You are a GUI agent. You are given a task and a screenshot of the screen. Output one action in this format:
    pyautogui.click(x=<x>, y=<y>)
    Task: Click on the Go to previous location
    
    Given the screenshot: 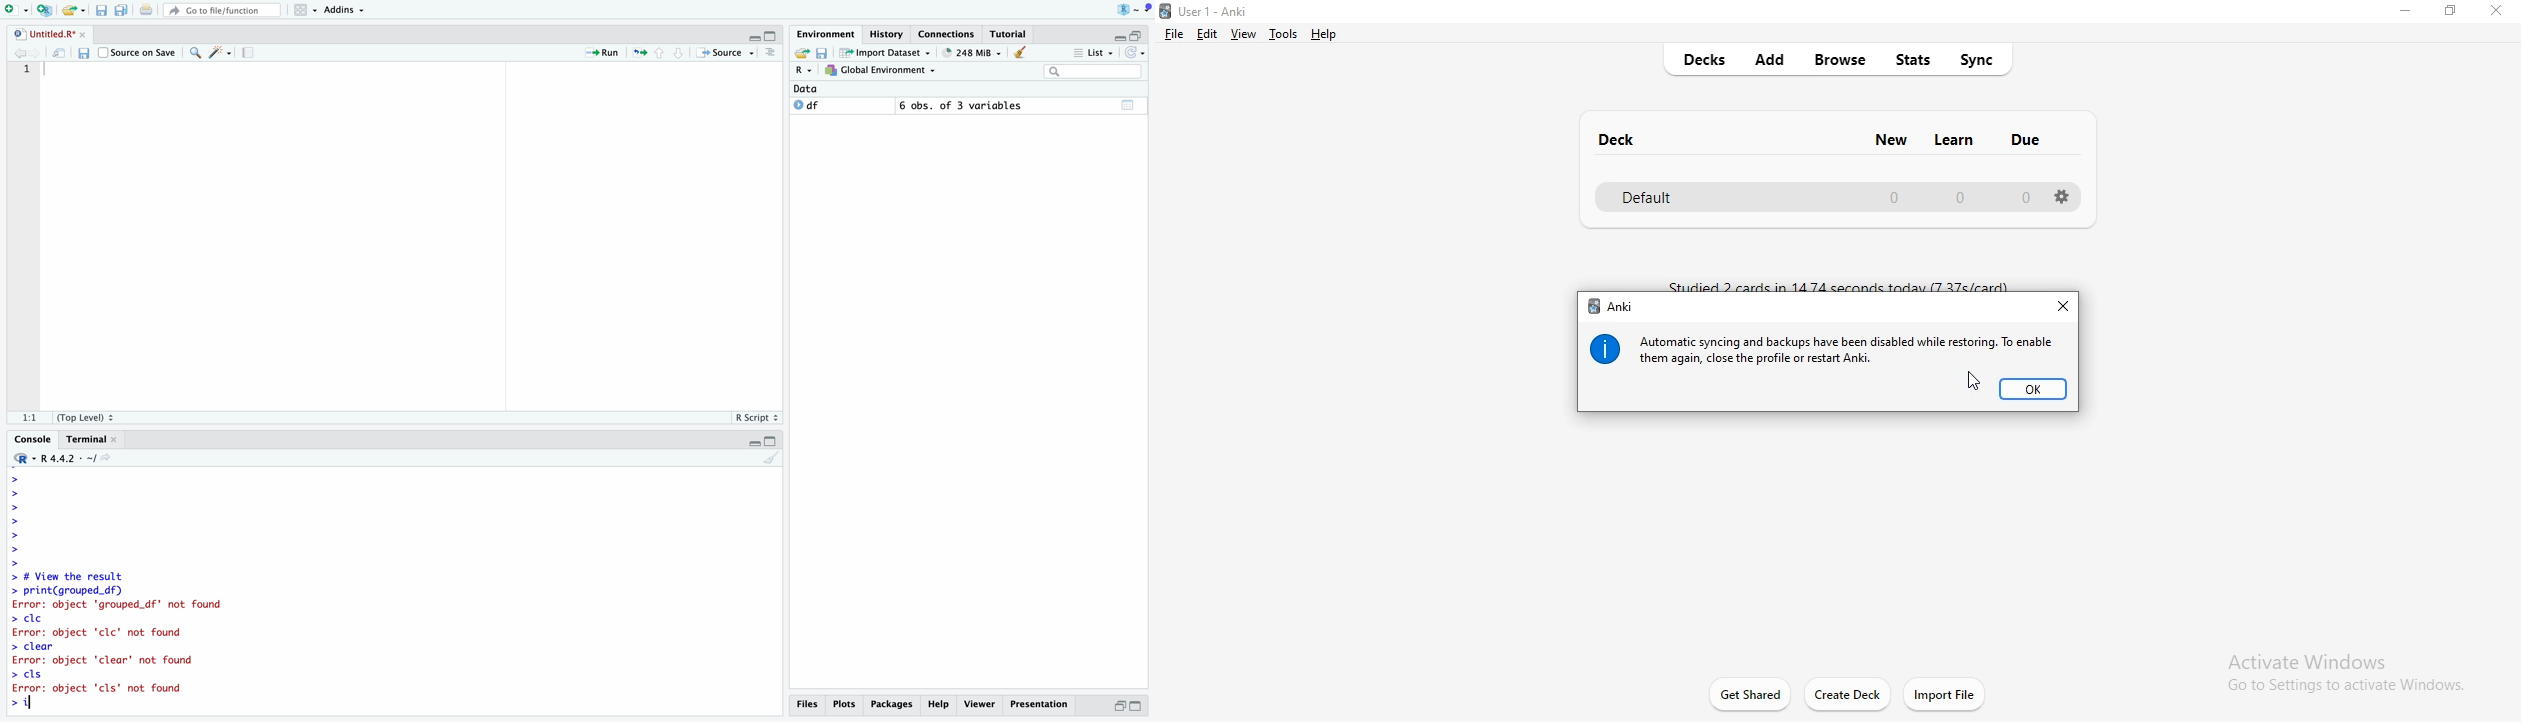 What is the action you would take?
    pyautogui.click(x=18, y=53)
    